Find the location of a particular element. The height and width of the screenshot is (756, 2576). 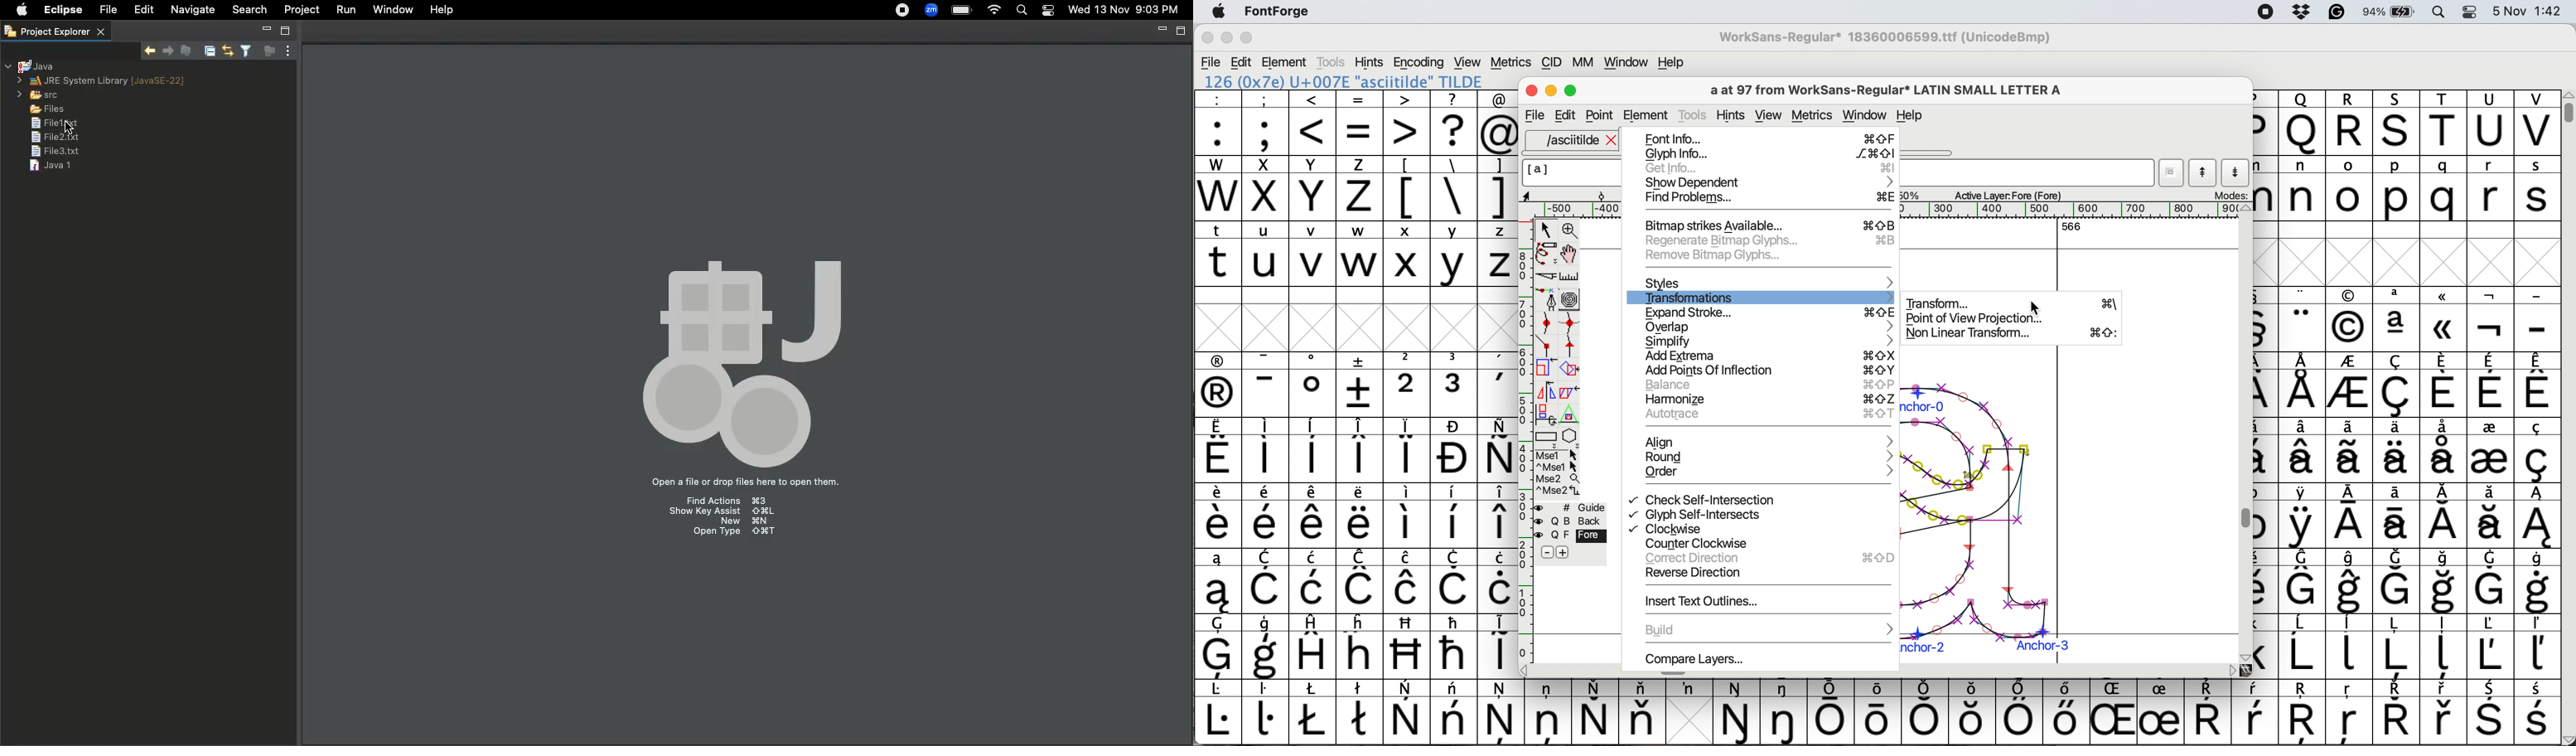

transform is located at coordinates (2013, 302).